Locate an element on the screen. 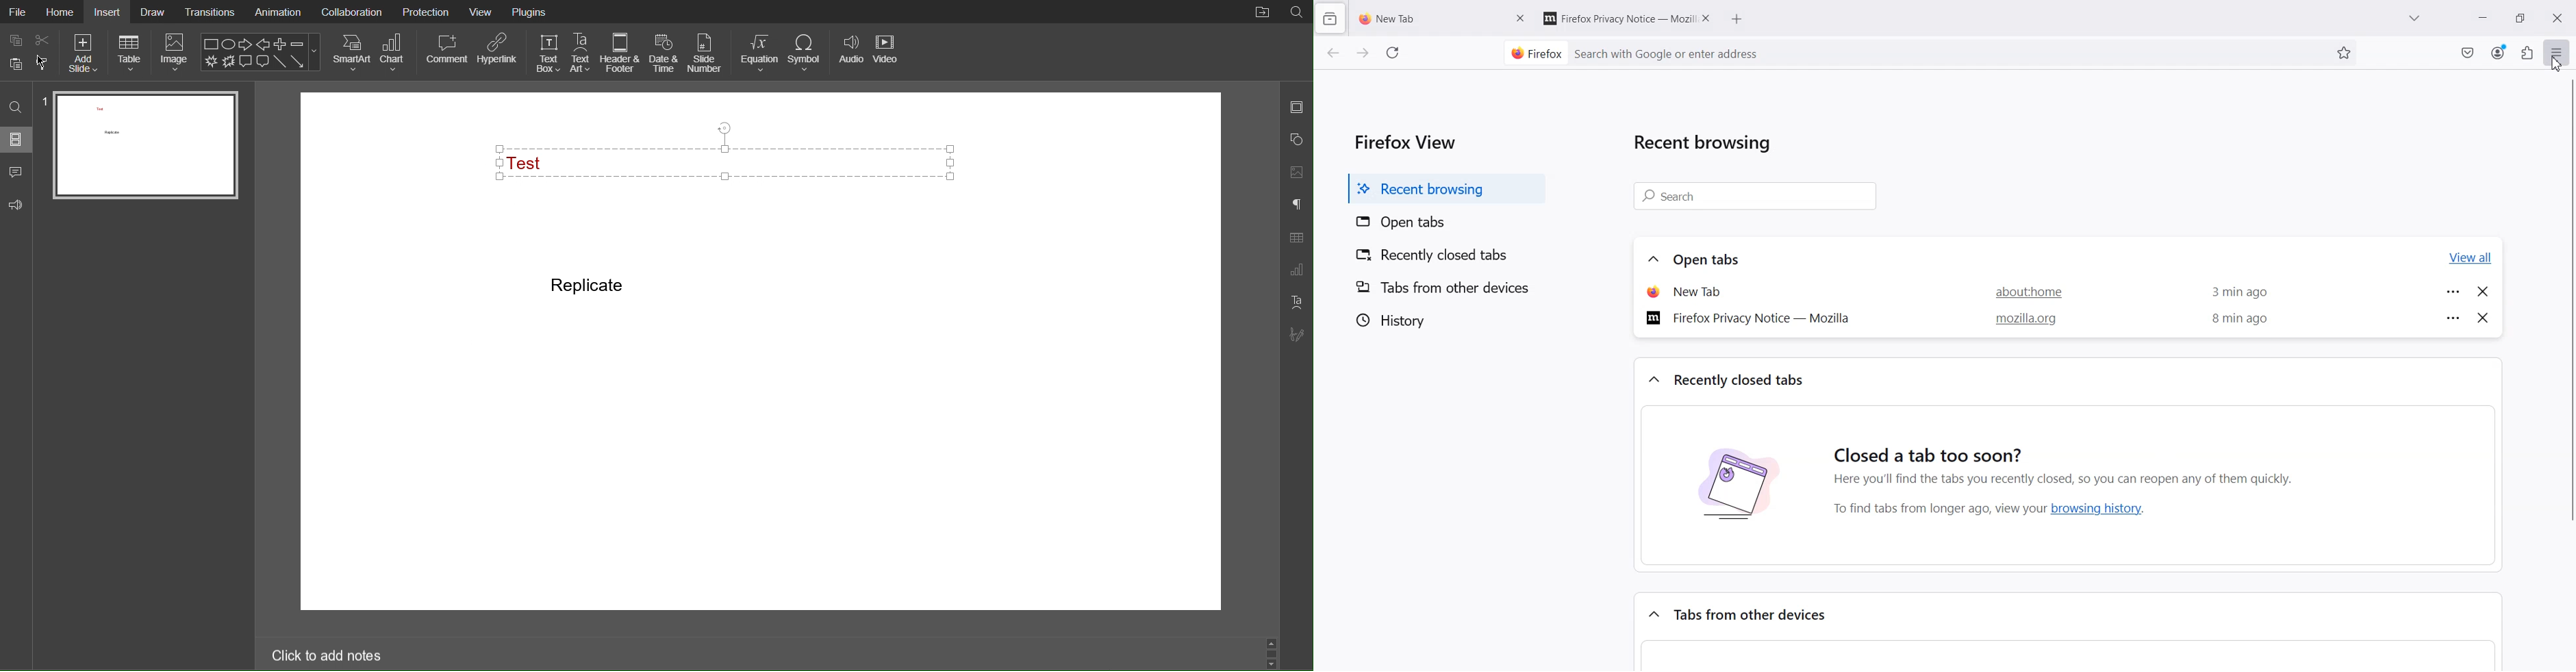 The width and height of the screenshot is (2576, 672). Comment is located at coordinates (16, 173).